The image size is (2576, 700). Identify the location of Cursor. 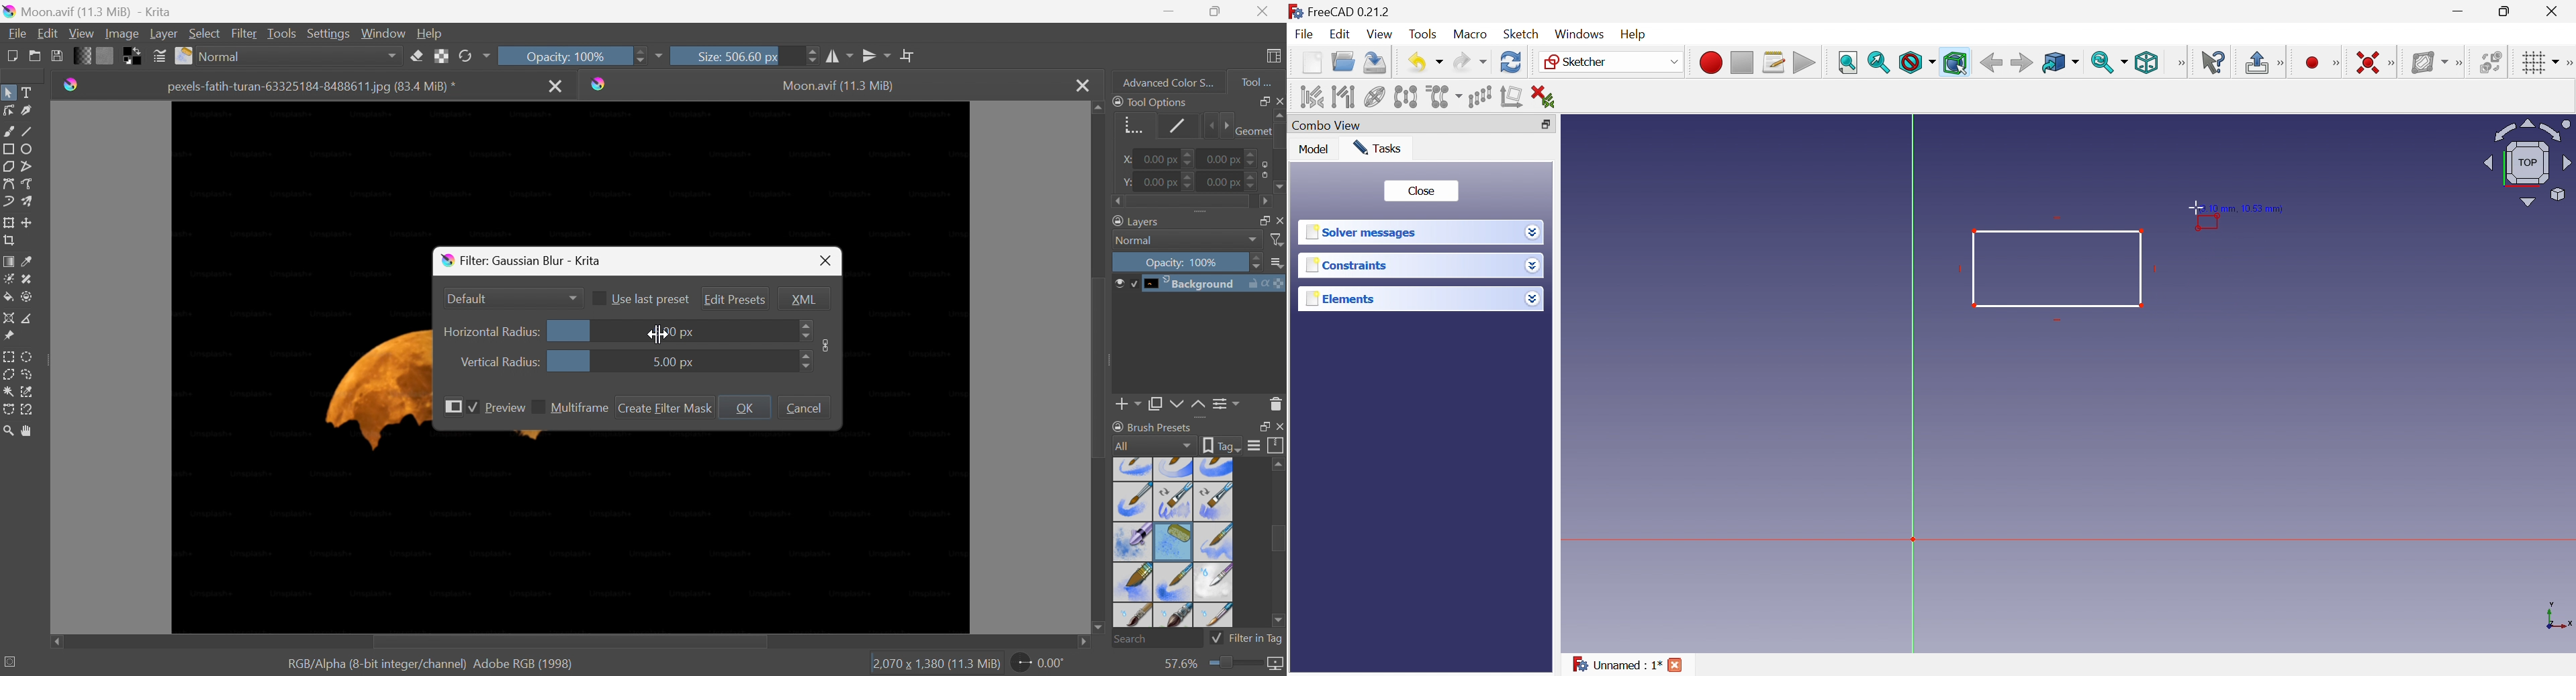
(2195, 206).